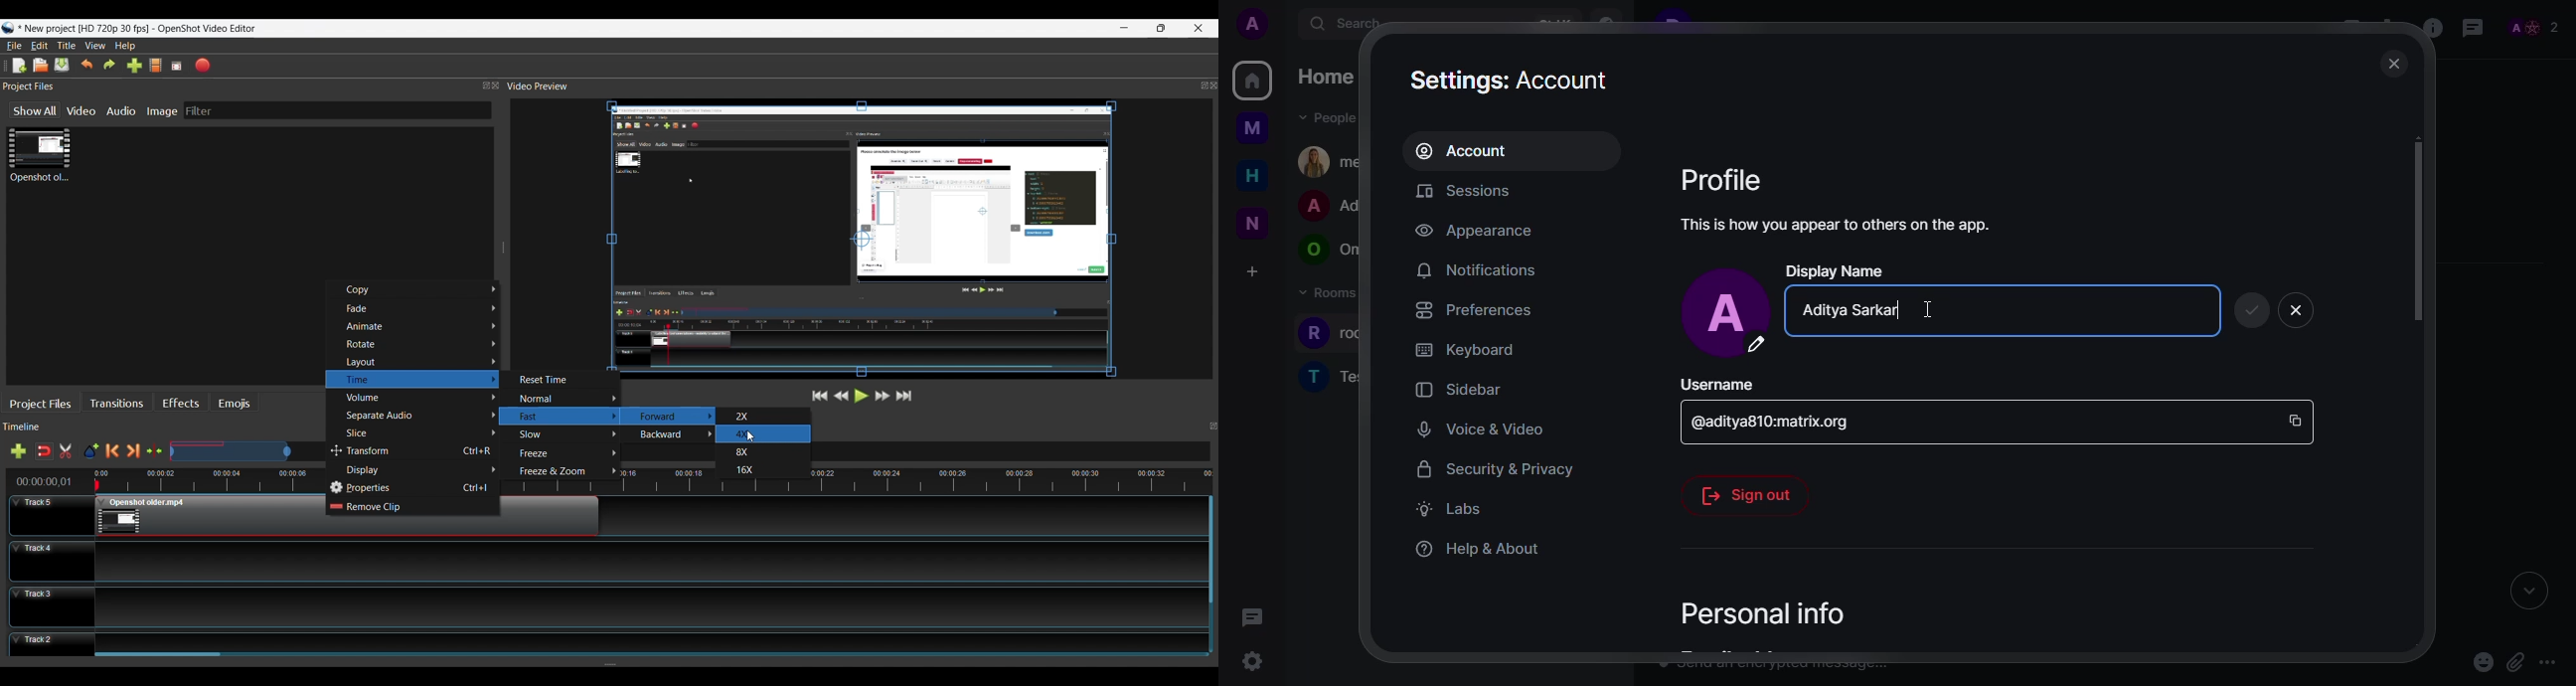 The image size is (2576, 700). What do you see at coordinates (2392, 64) in the screenshot?
I see `close` at bounding box center [2392, 64].